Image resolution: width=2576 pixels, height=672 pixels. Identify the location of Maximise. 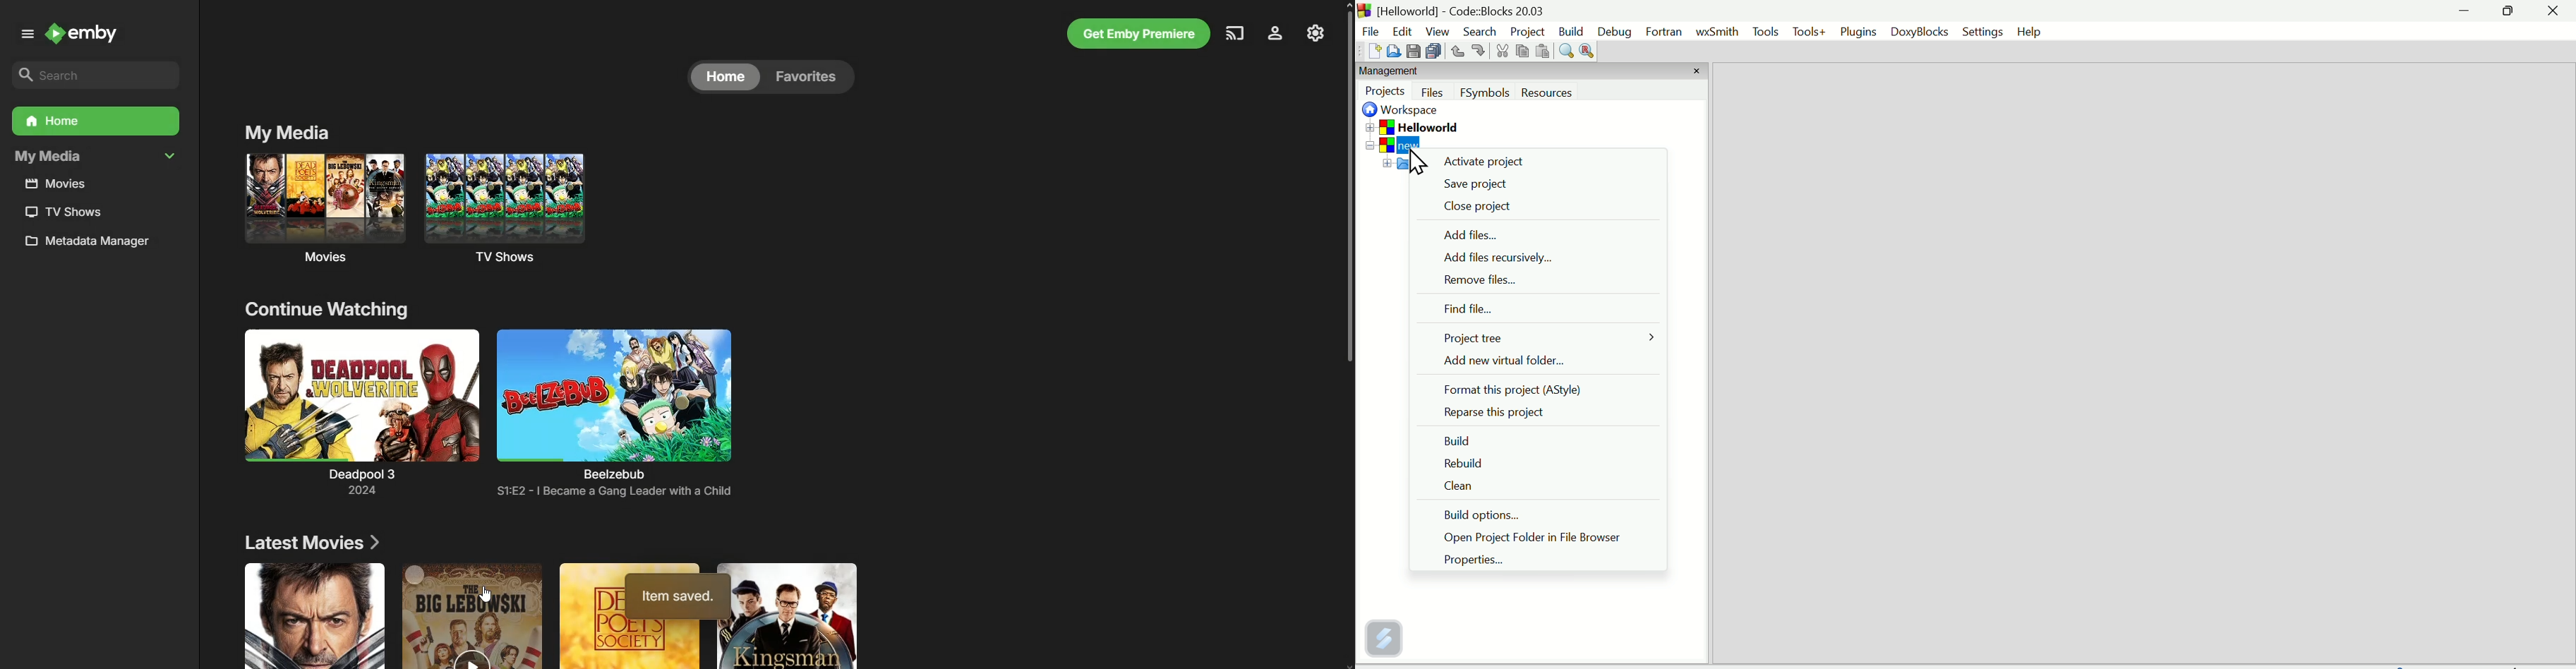
(2510, 11).